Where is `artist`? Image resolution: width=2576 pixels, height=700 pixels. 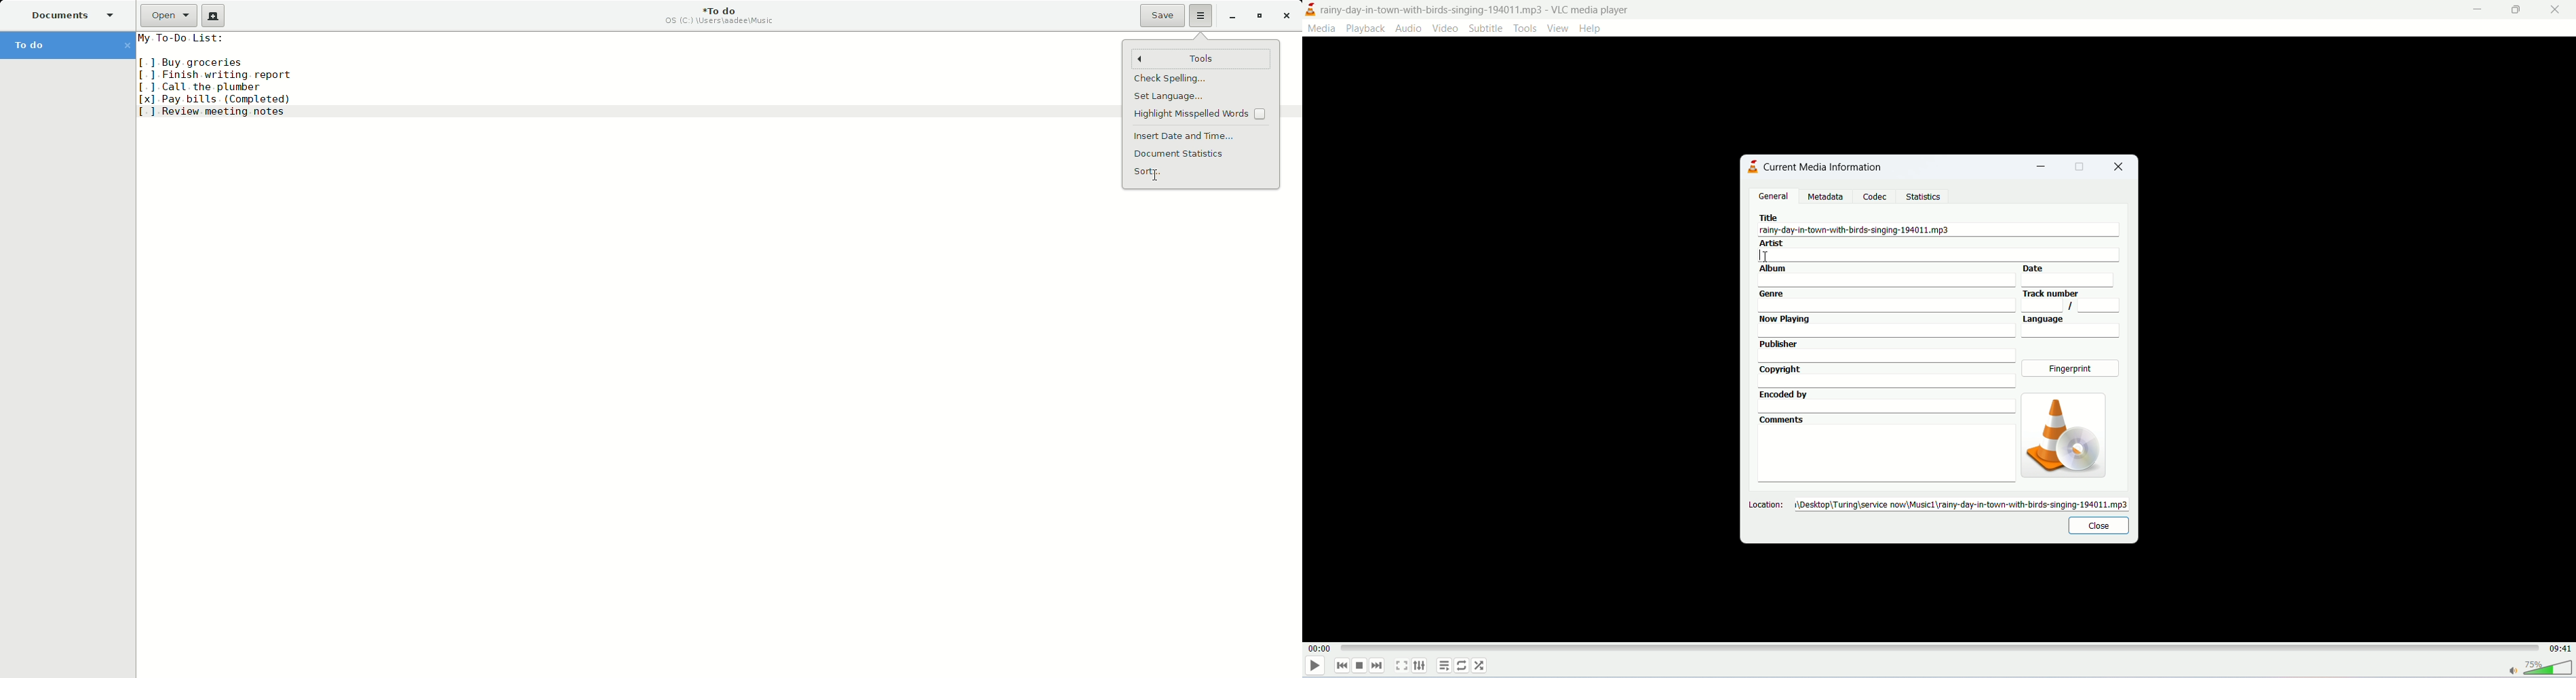 artist is located at coordinates (1940, 251).